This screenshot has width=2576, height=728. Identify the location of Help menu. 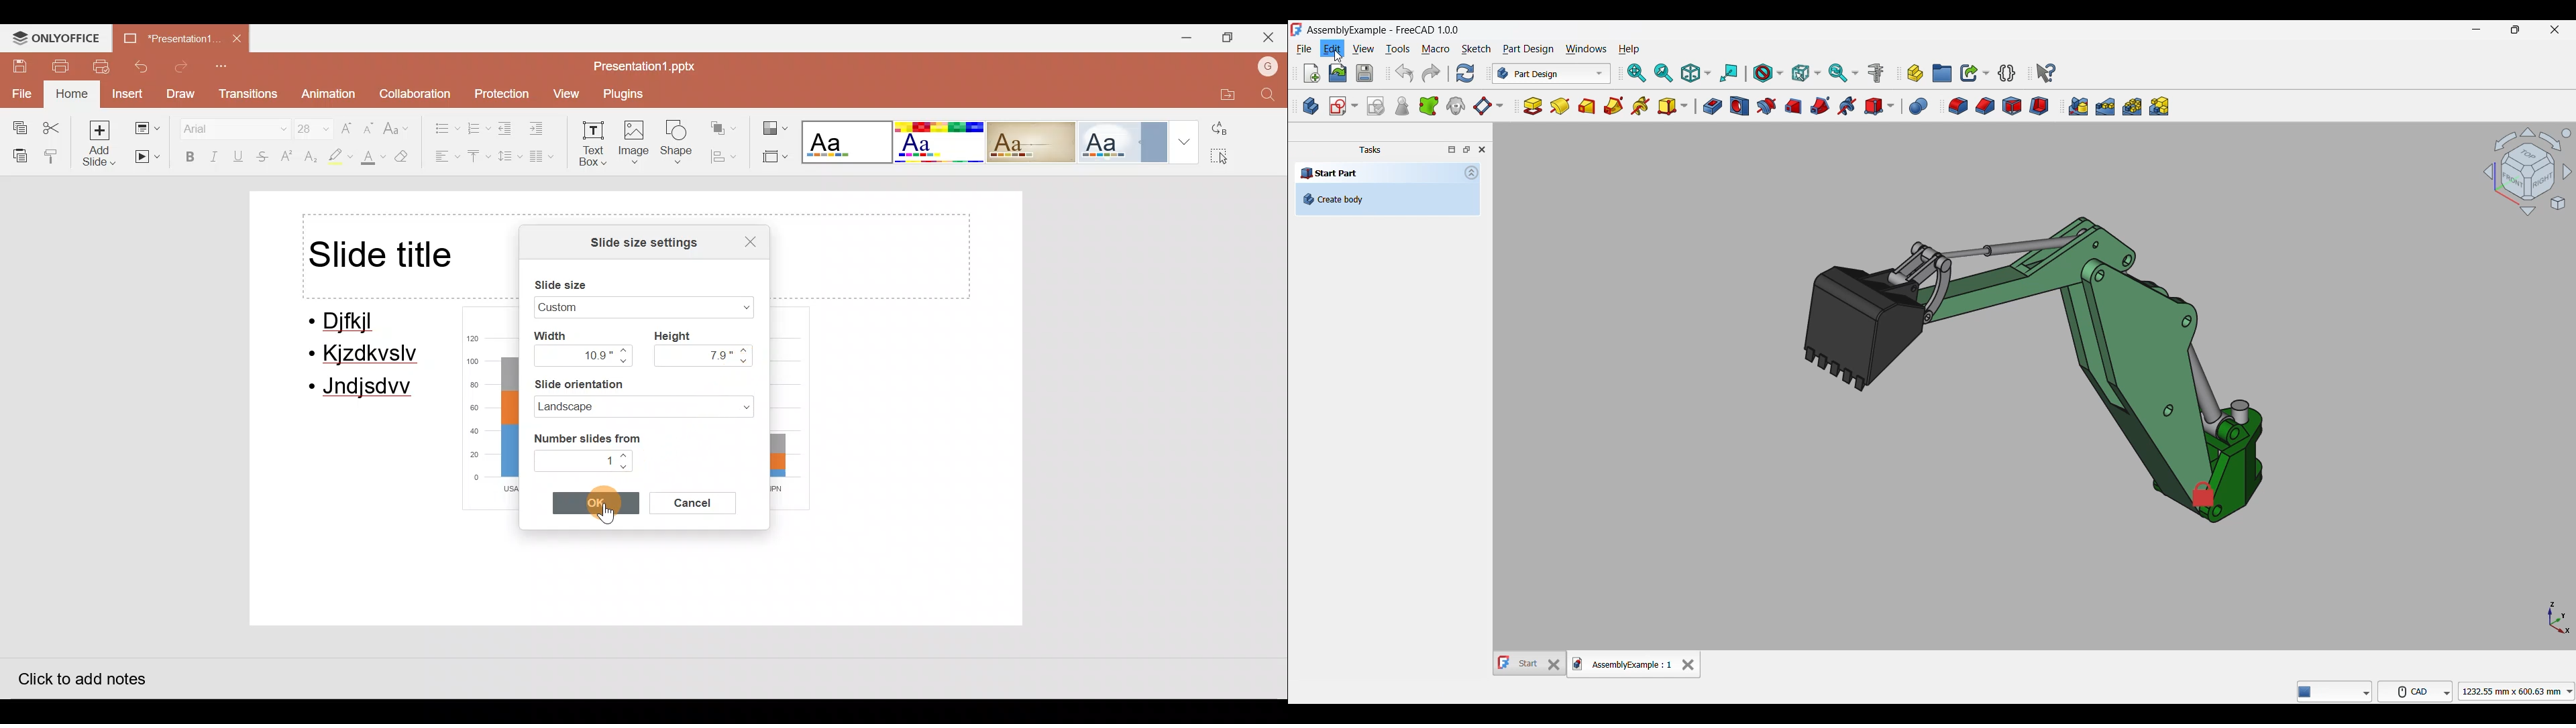
(1629, 50).